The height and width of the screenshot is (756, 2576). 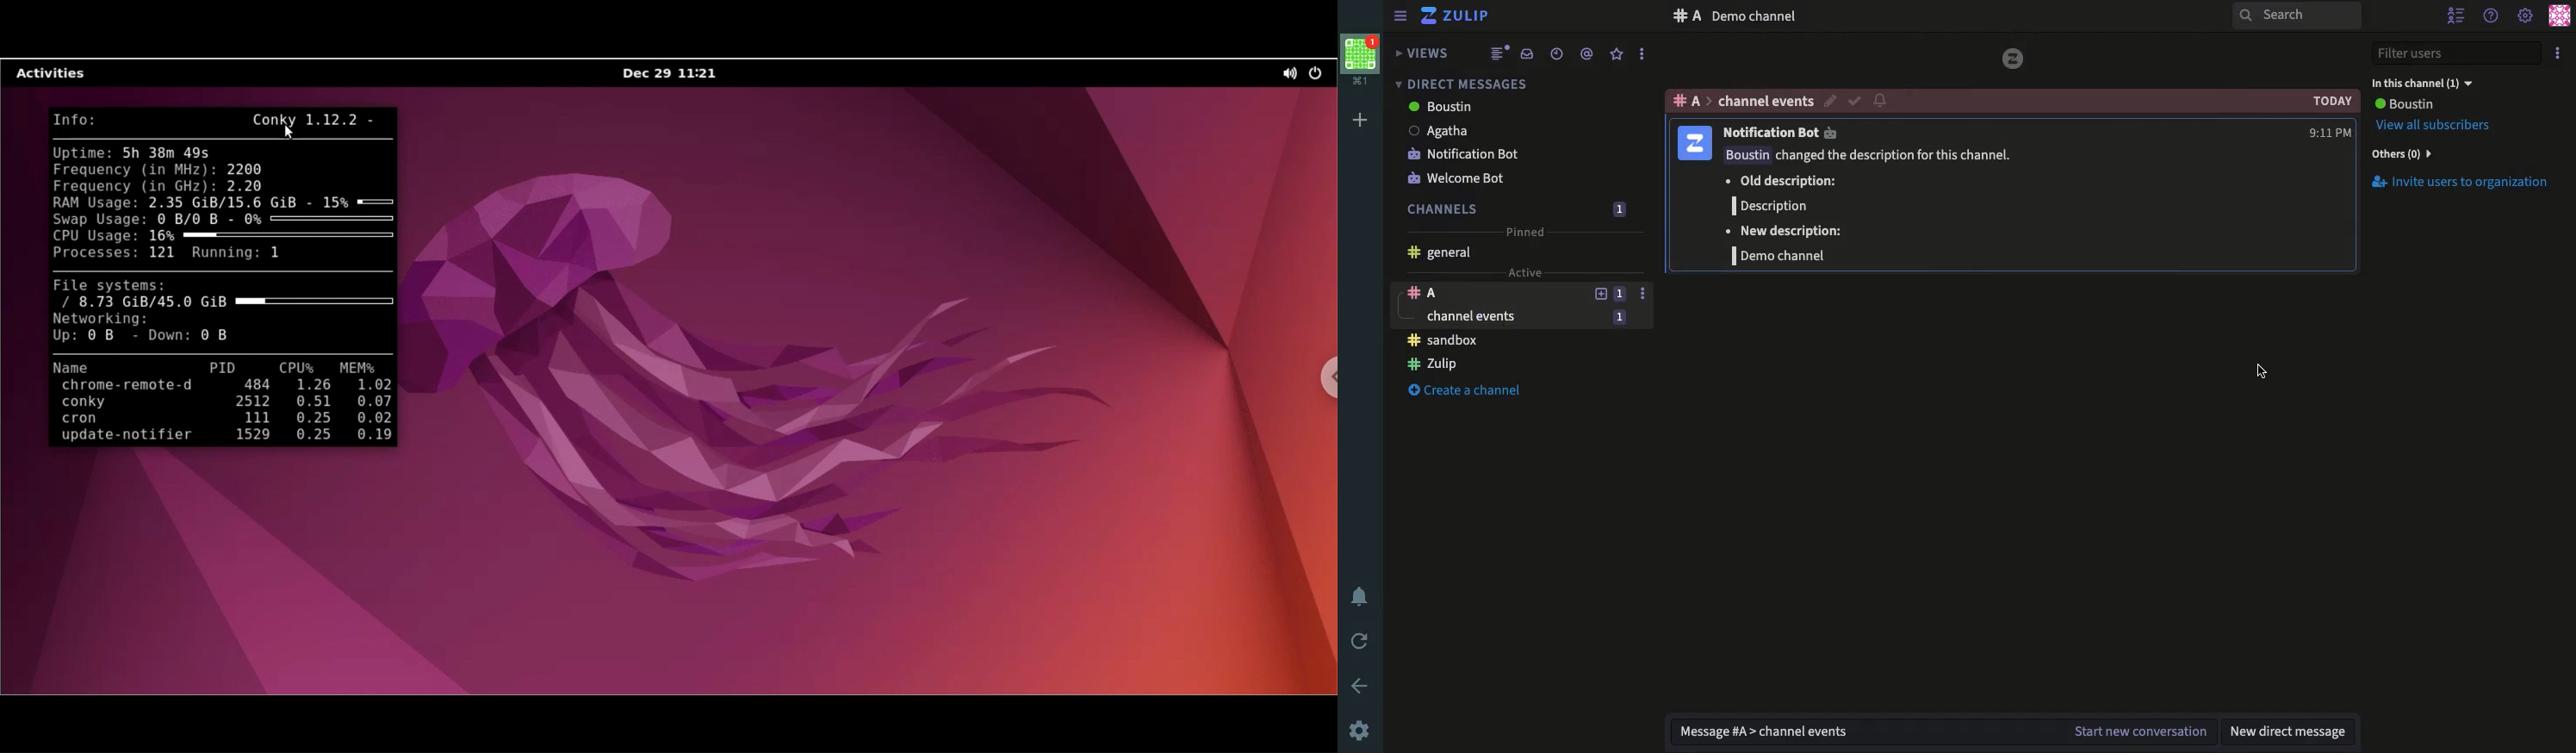 What do you see at coordinates (1448, 340) in the screenshot?
I see `Sandbox` at bounding box center [1448, 340].